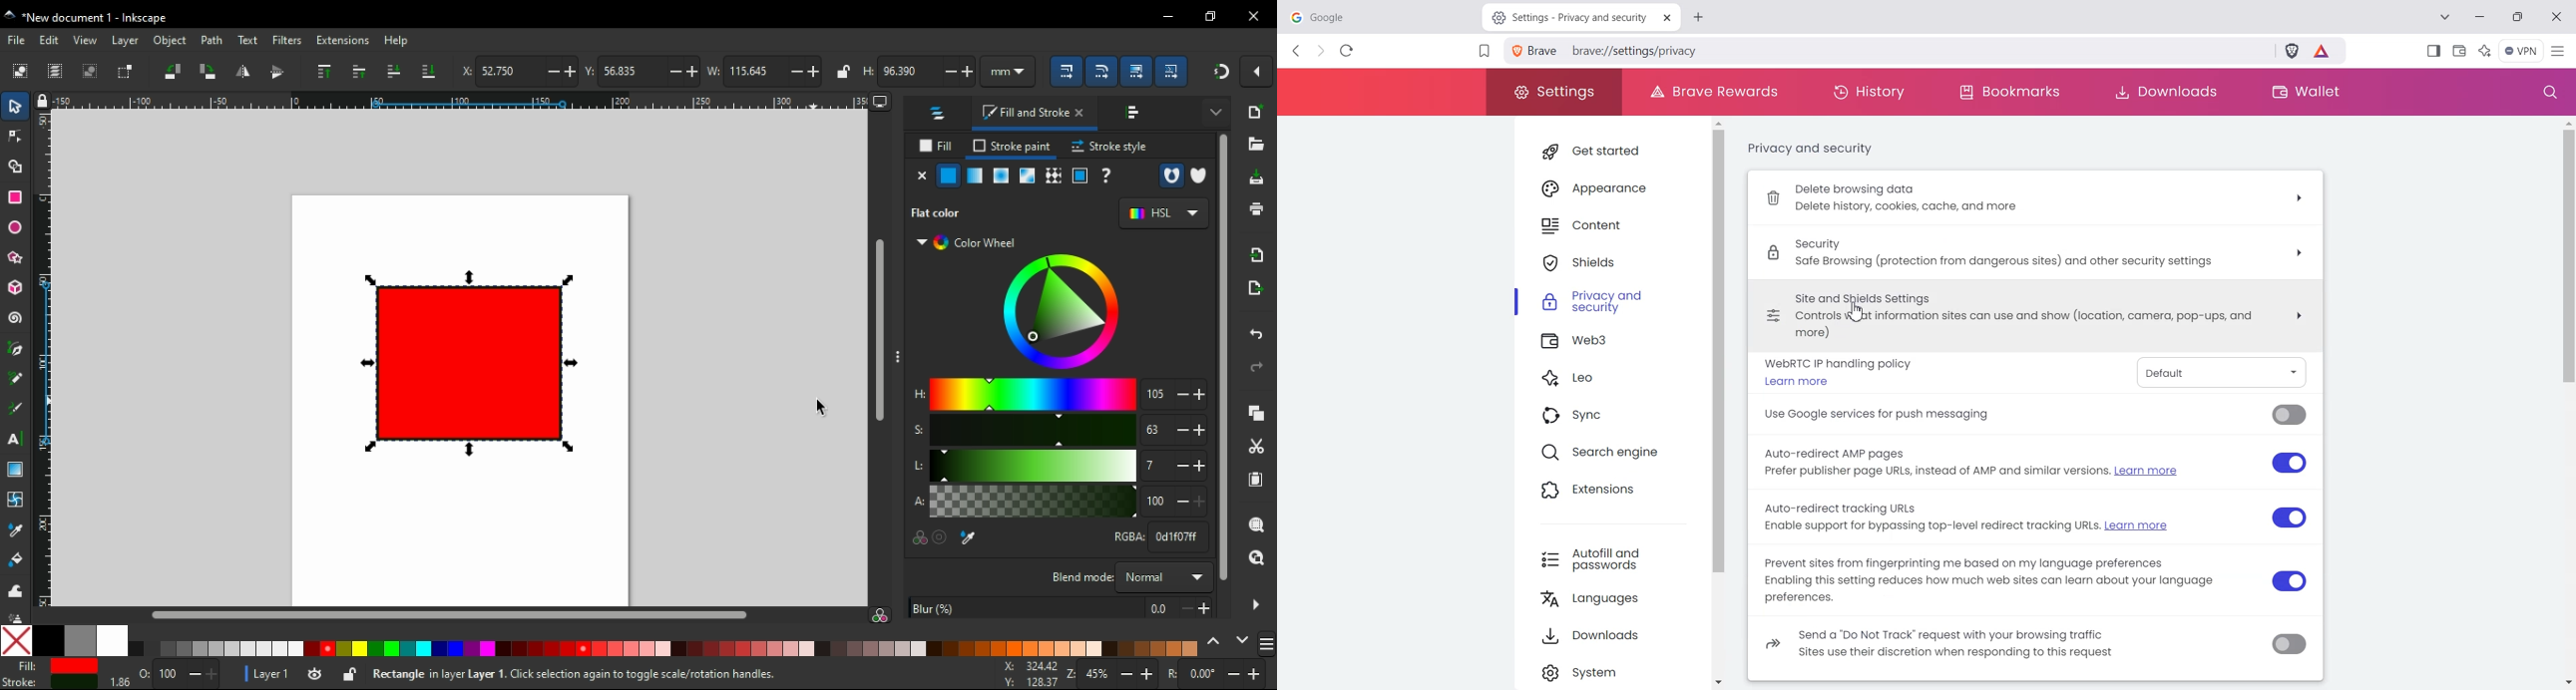 The image size is (2576, 700). I want to click on shape, so click(467, 362).